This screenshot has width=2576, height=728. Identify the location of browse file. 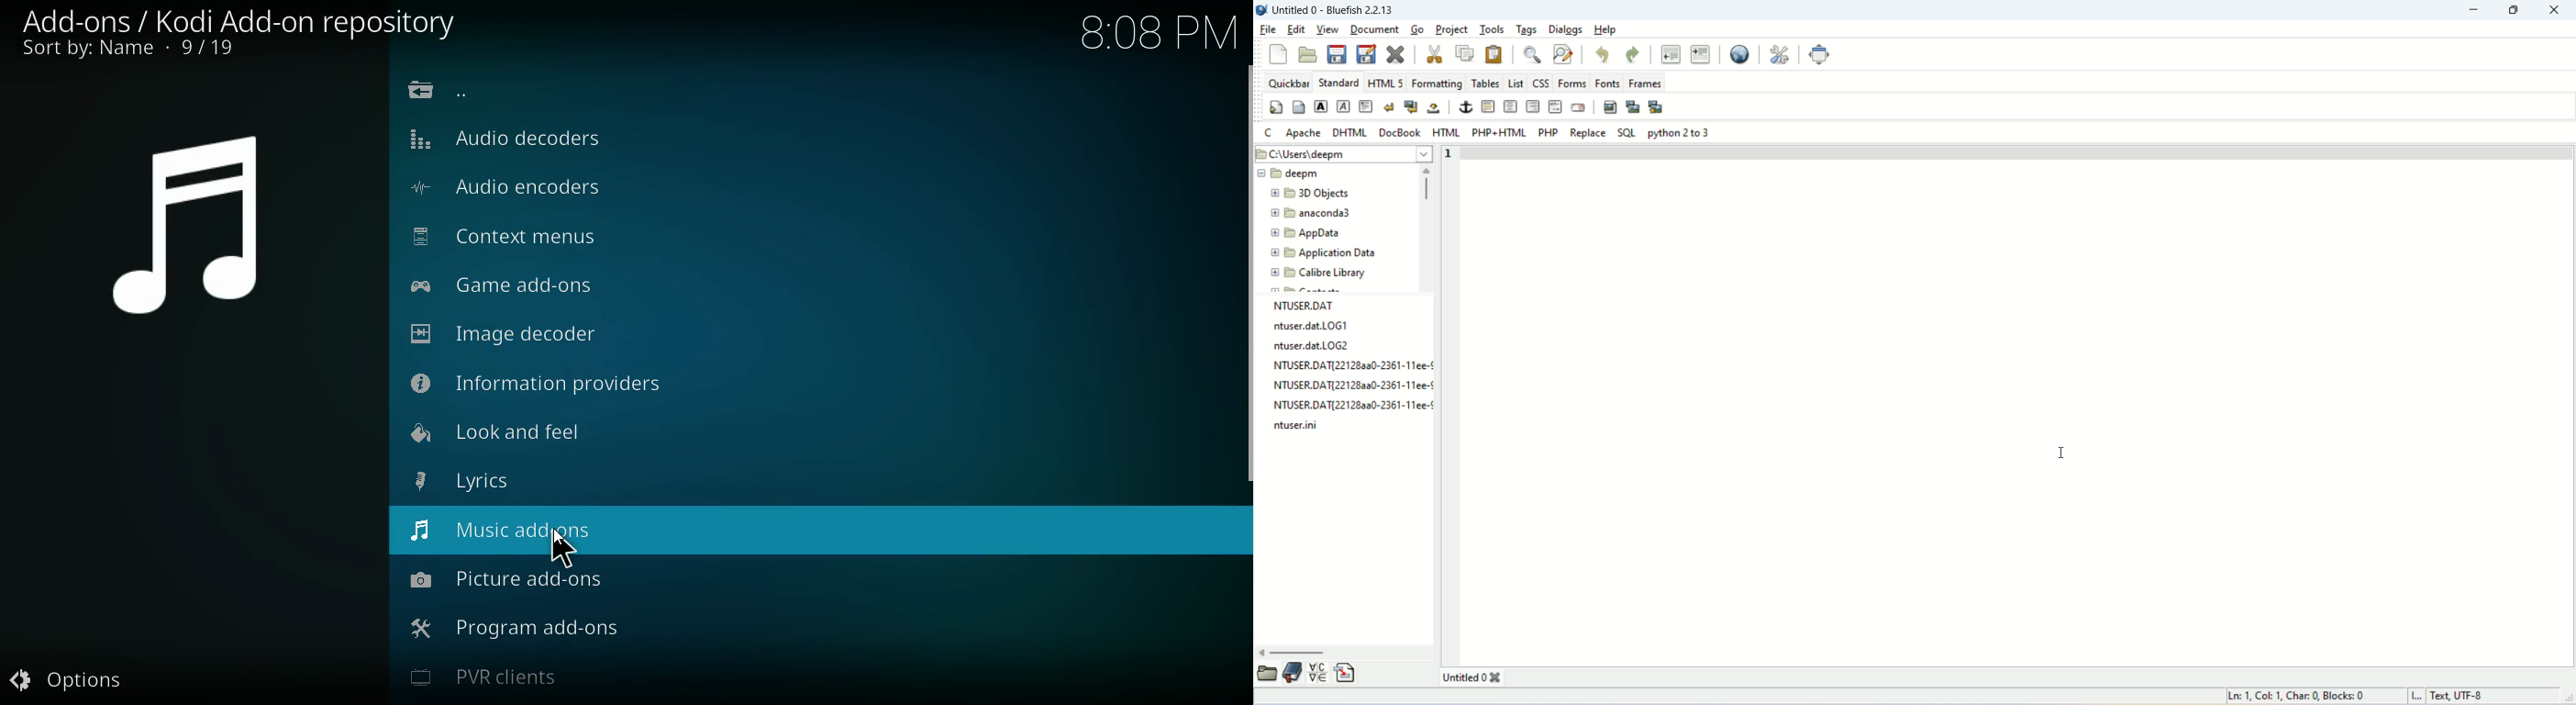
(1266, 675).